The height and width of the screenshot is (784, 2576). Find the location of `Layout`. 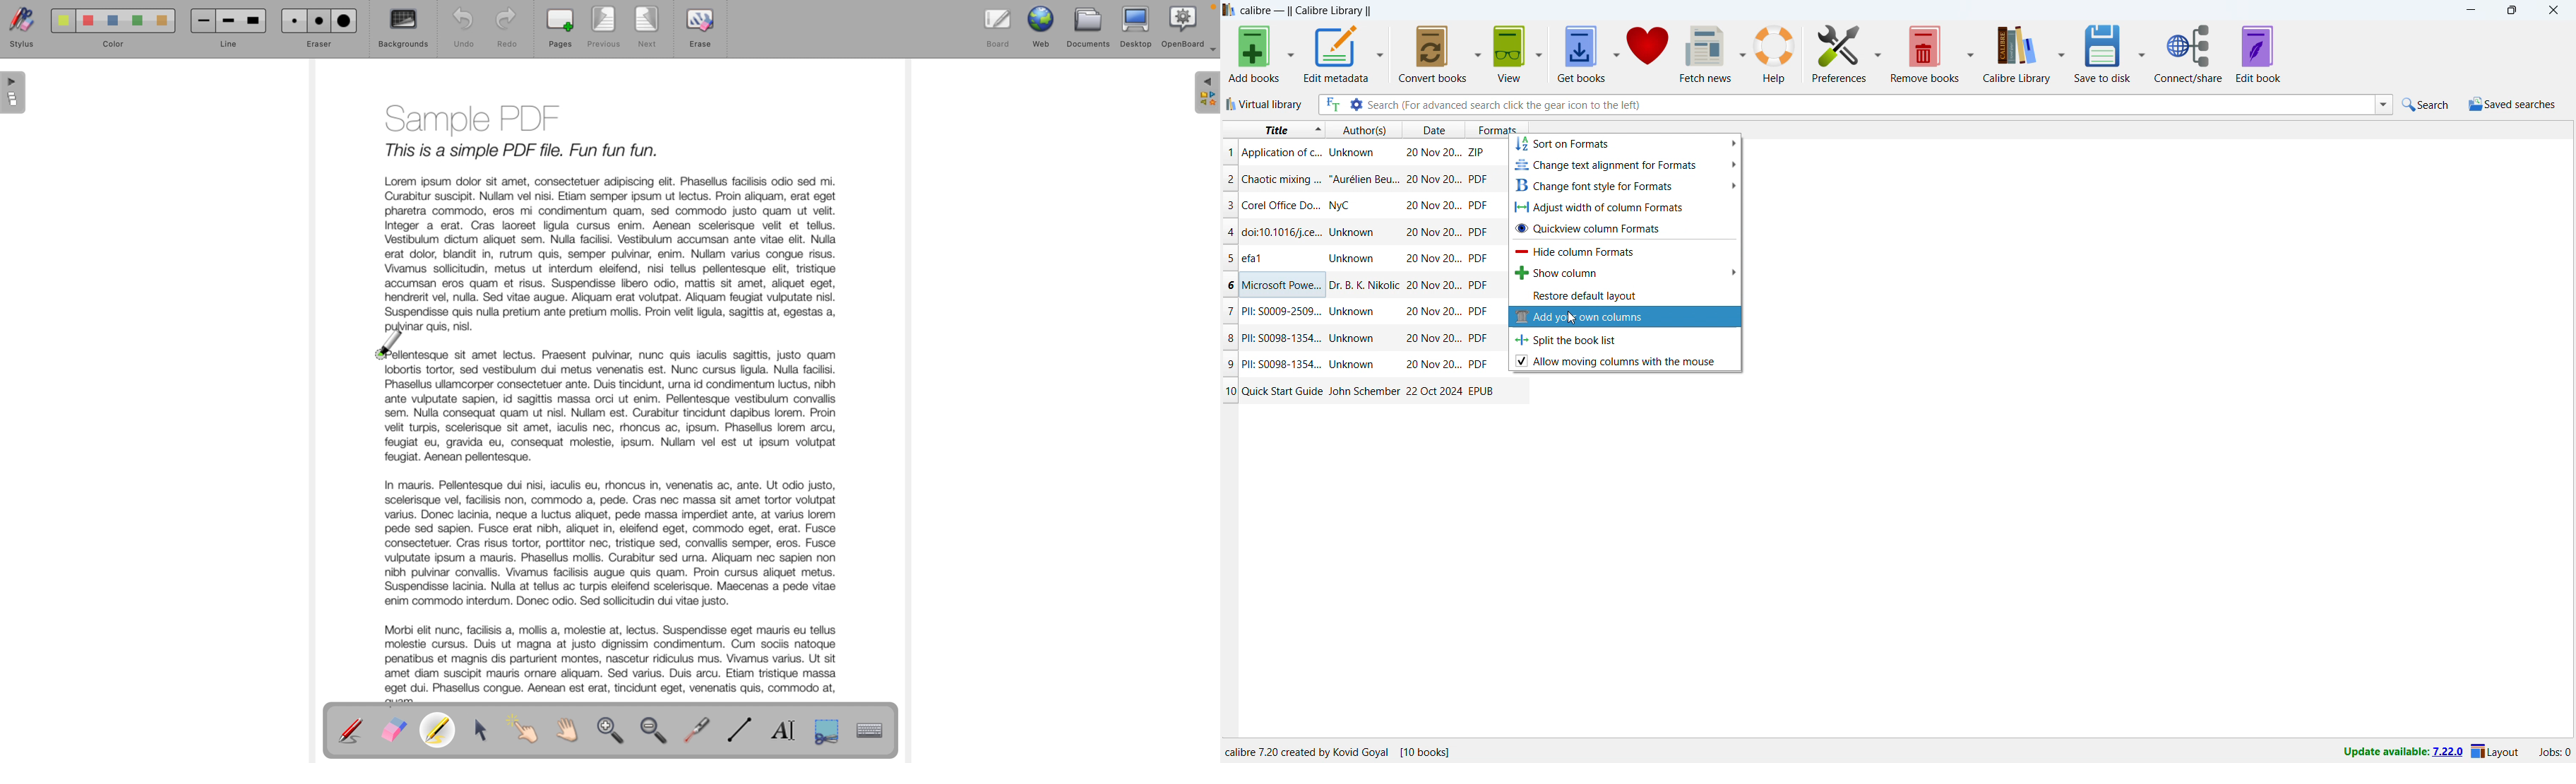

Layout is located at coordinates (2496, 751).